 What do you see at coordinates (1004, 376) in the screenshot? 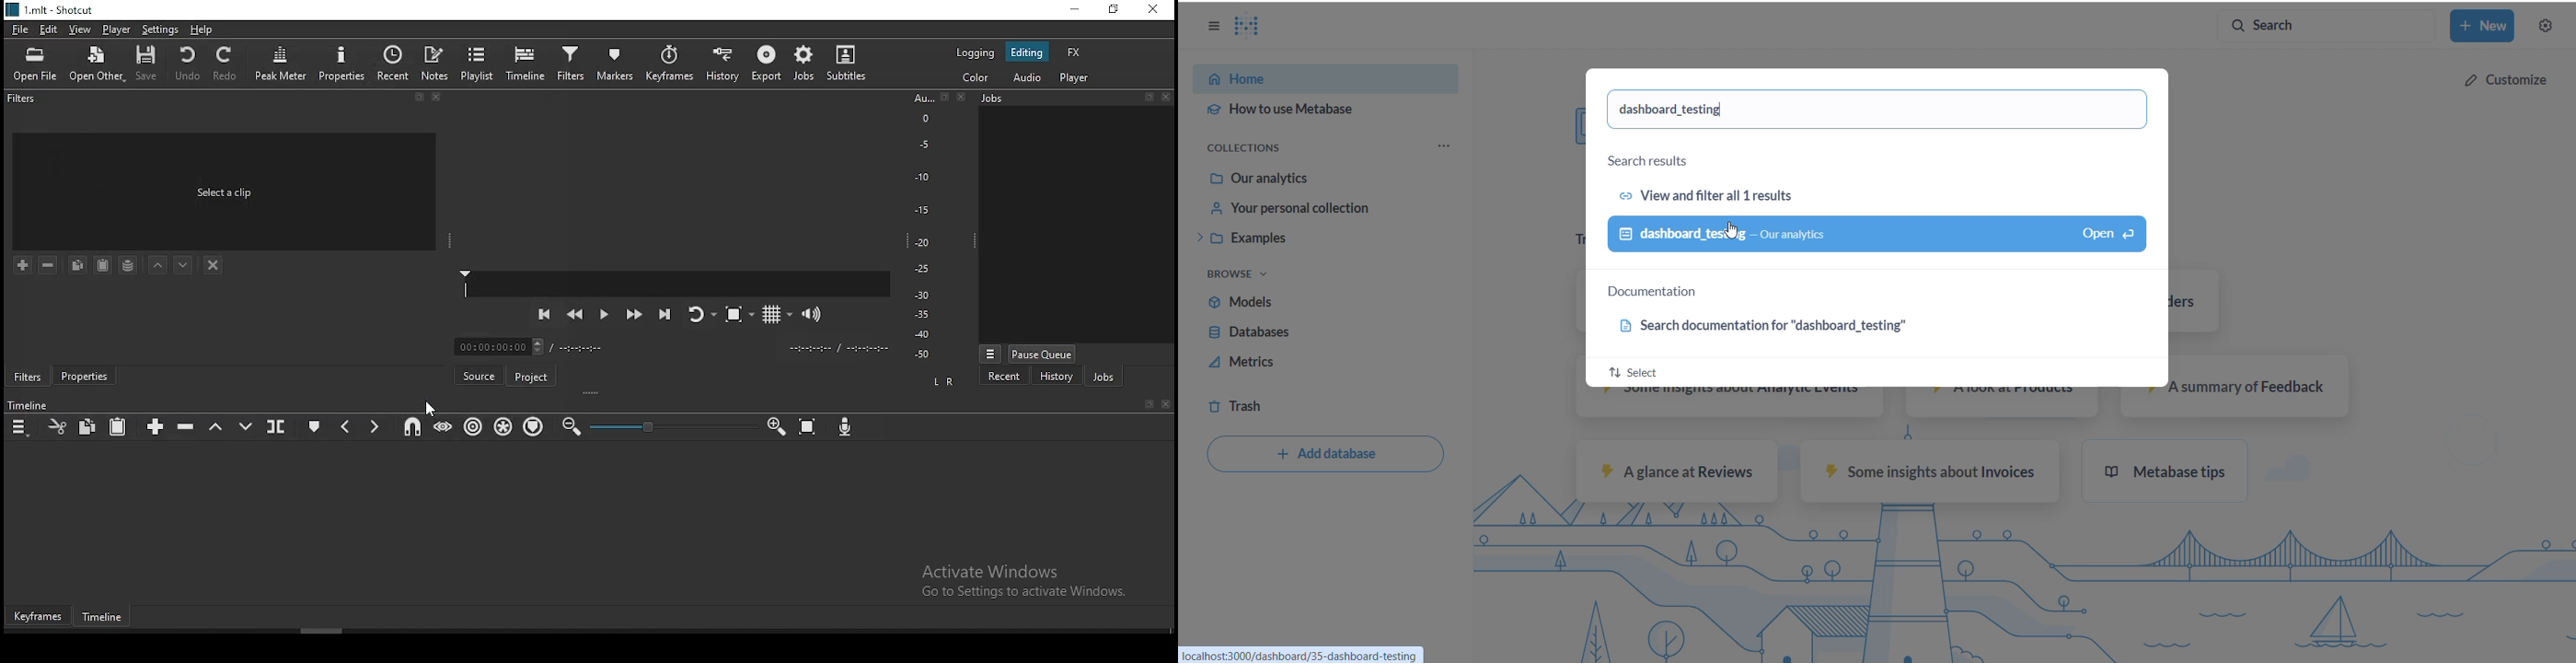
I see `recent` at bounding box center [1004, 376].